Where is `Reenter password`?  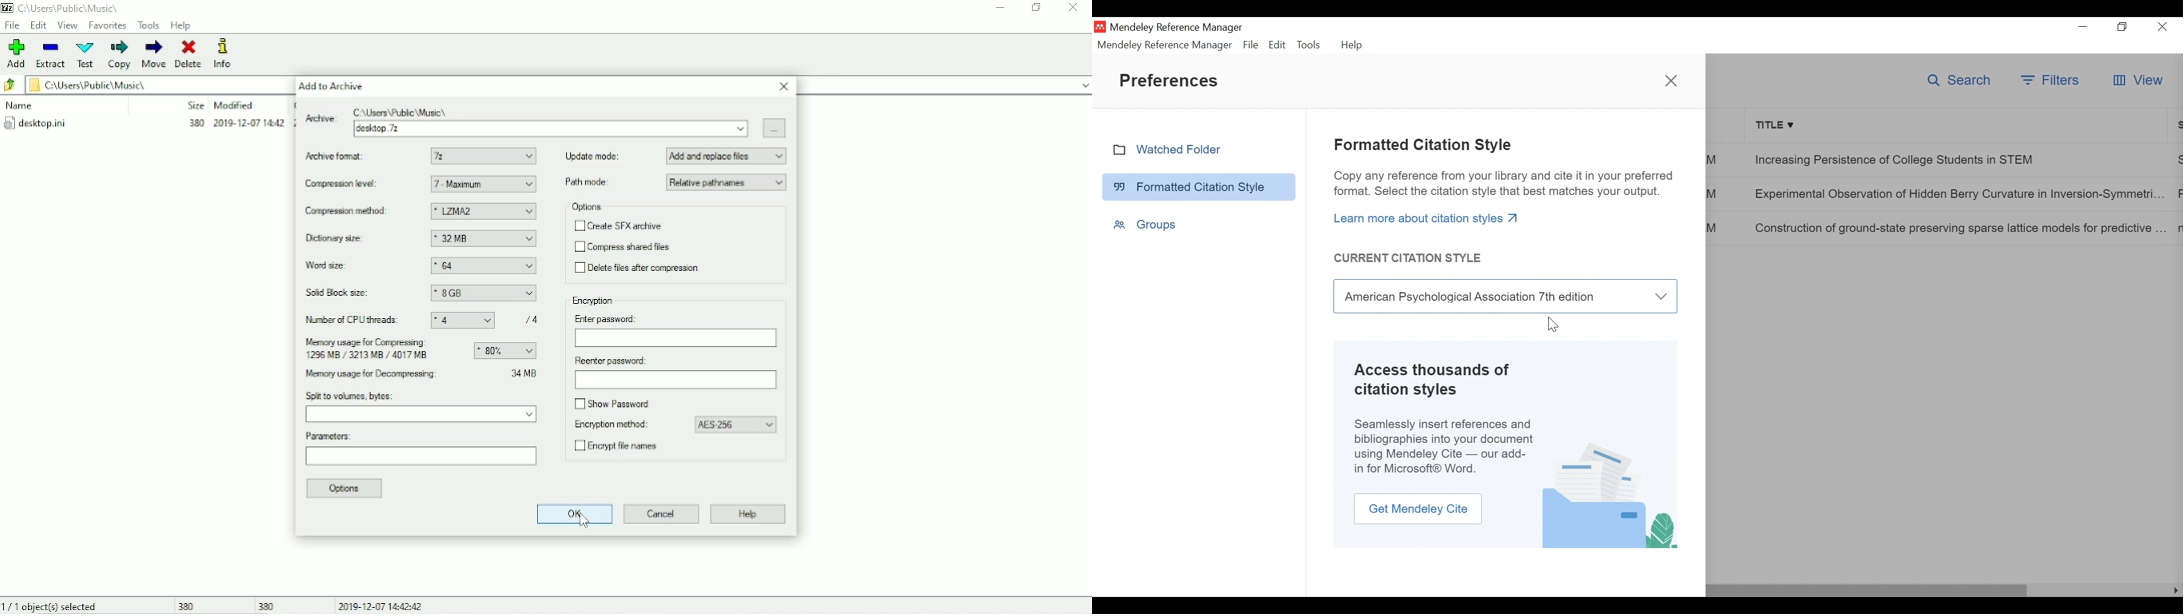
Reenter password is located at coordinates (674, 380).